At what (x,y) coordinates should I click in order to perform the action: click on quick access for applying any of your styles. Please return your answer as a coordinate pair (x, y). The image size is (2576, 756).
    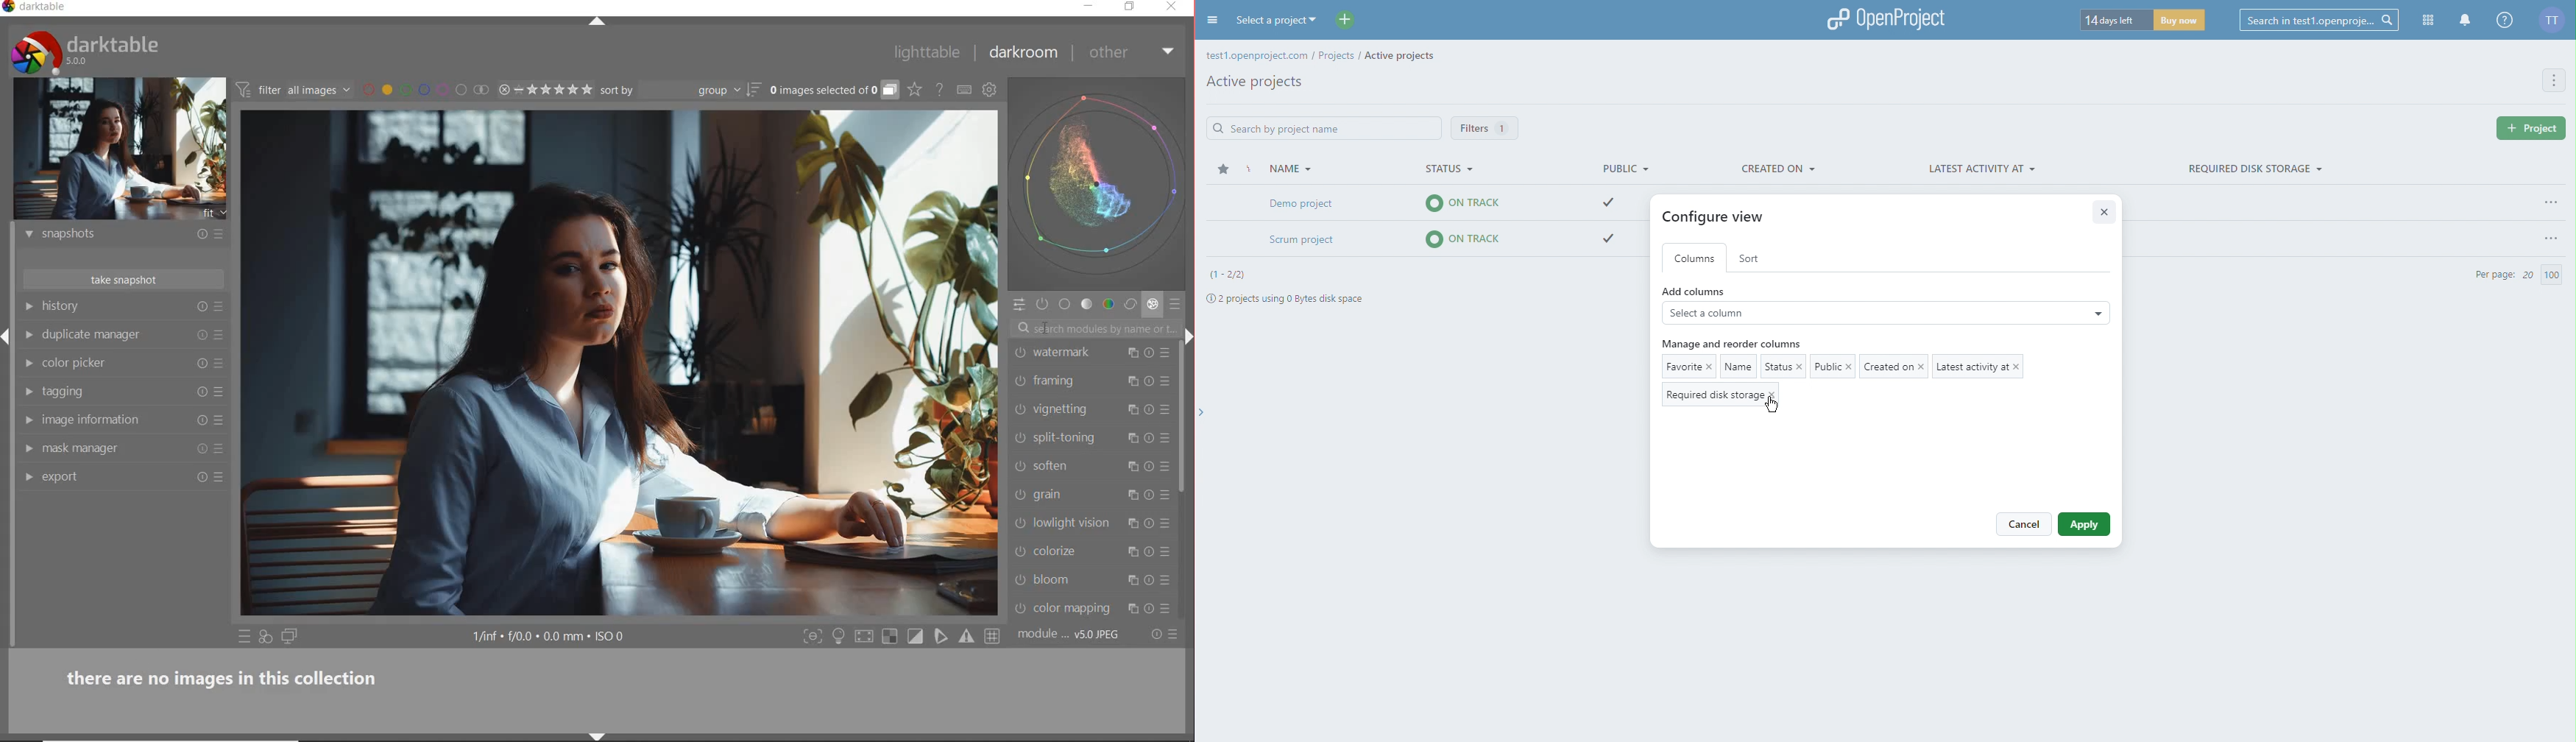
    Looking at the image, I should click on (266, 638).